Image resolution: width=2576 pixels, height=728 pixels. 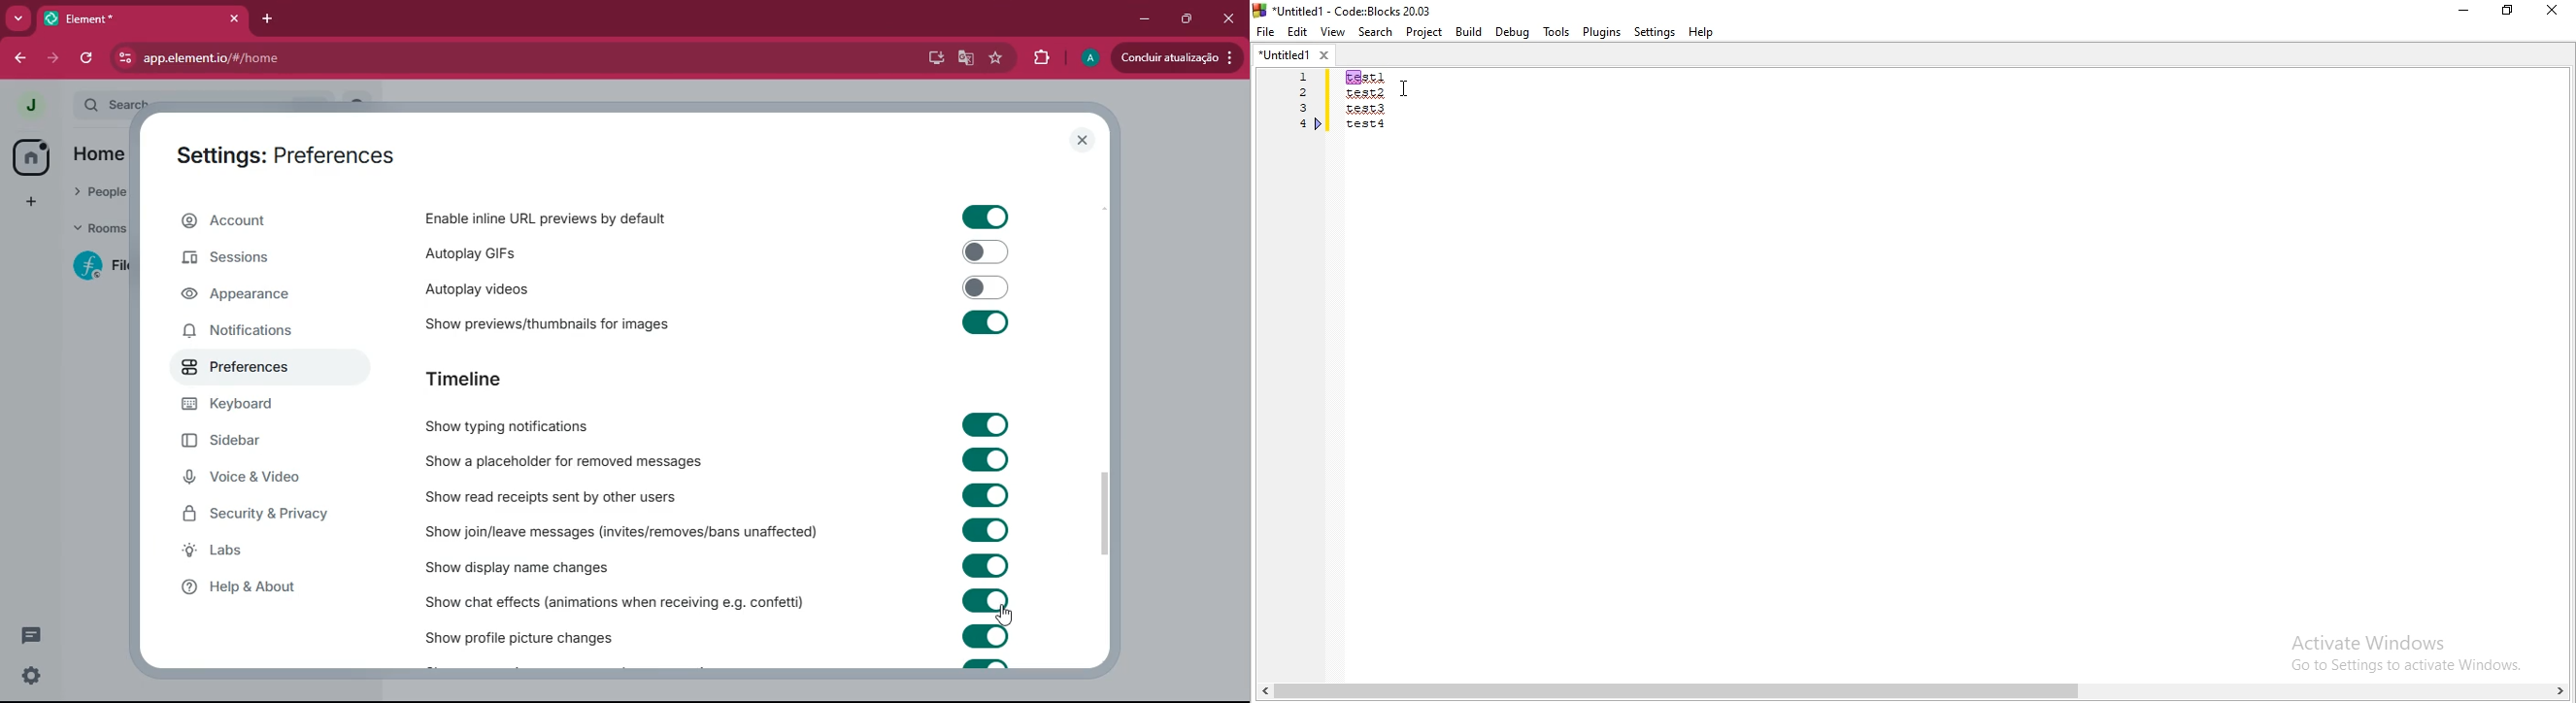 I want to click on sidebar, so click(x=248, y=443).